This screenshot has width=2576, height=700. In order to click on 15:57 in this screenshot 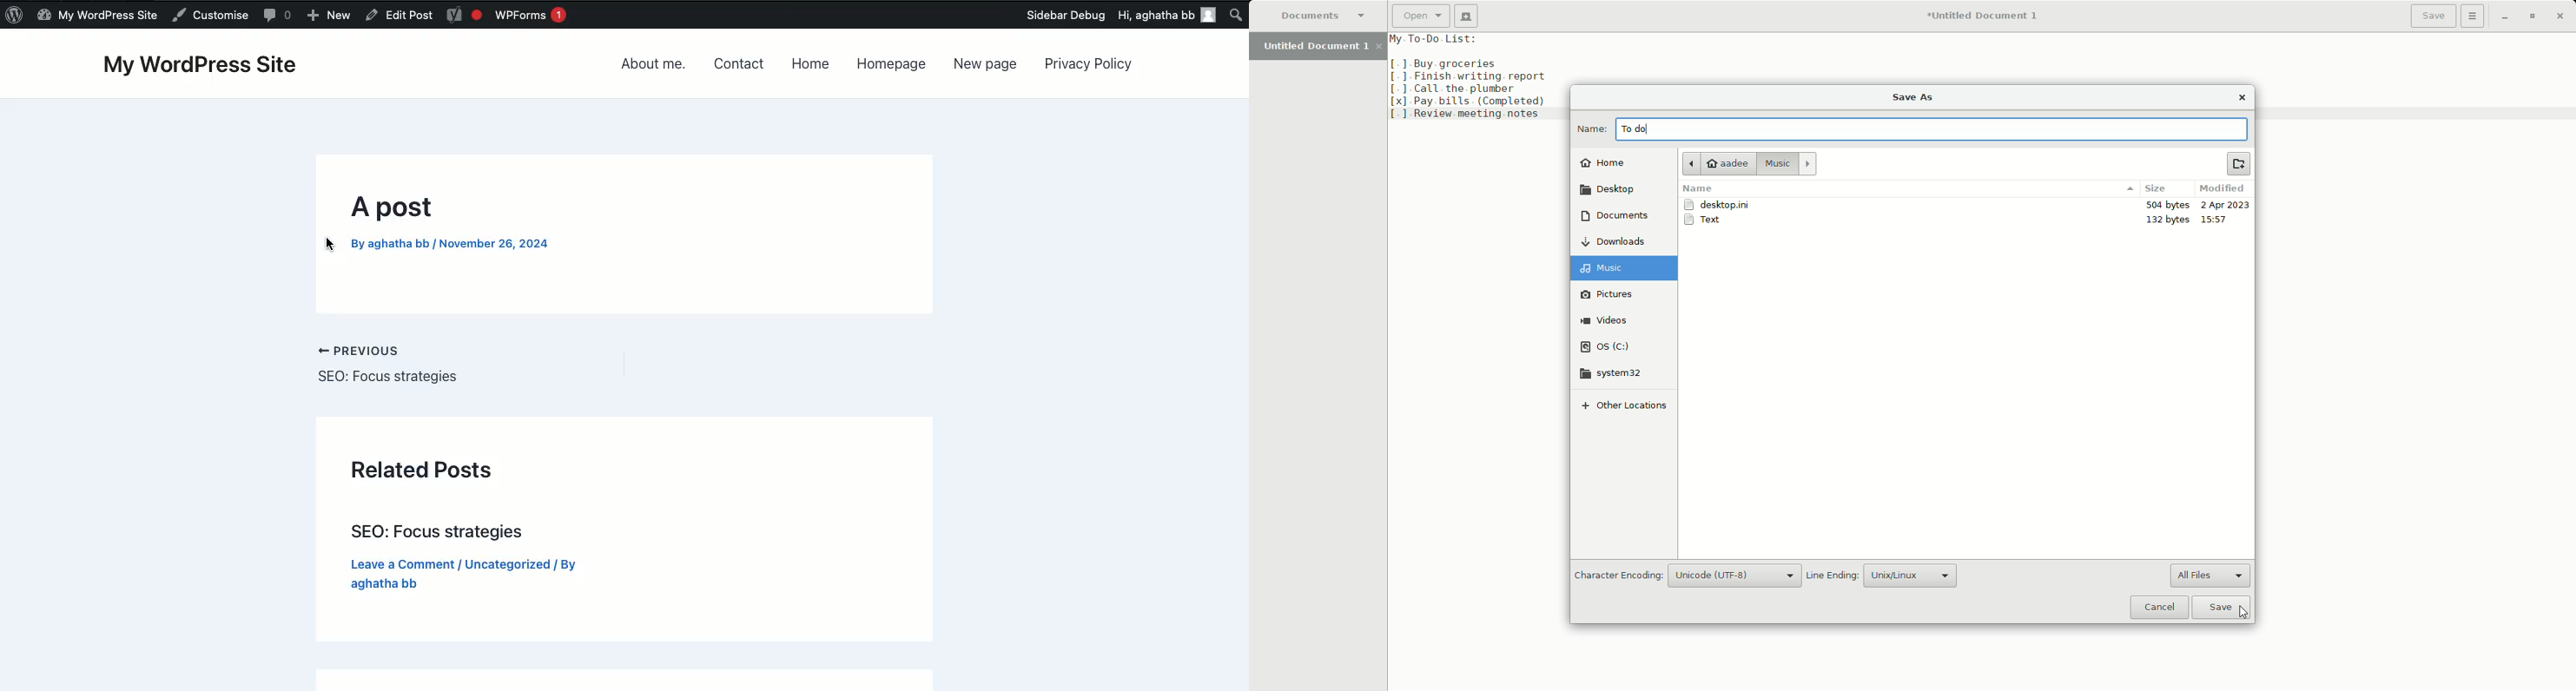, I will do `click(2220, 219)`.